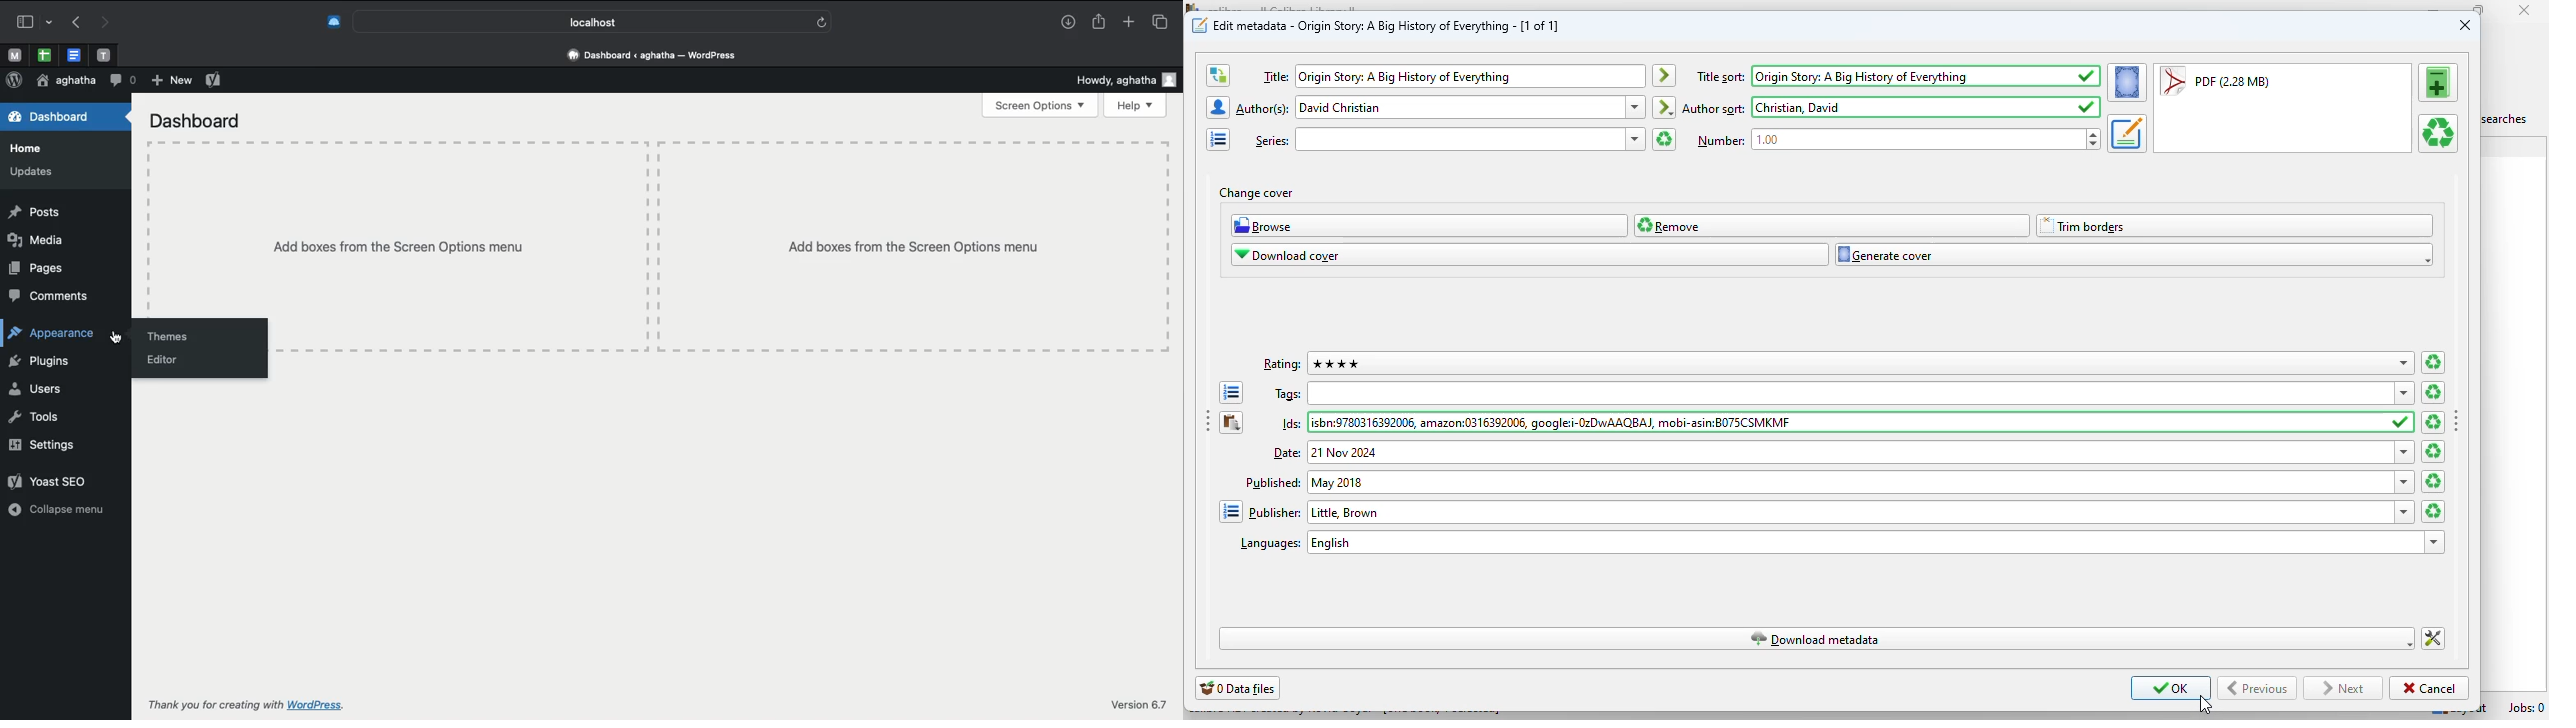 The width and height of the screenshot is (2576, 728). I want to click on Logo, so click(12, 81).